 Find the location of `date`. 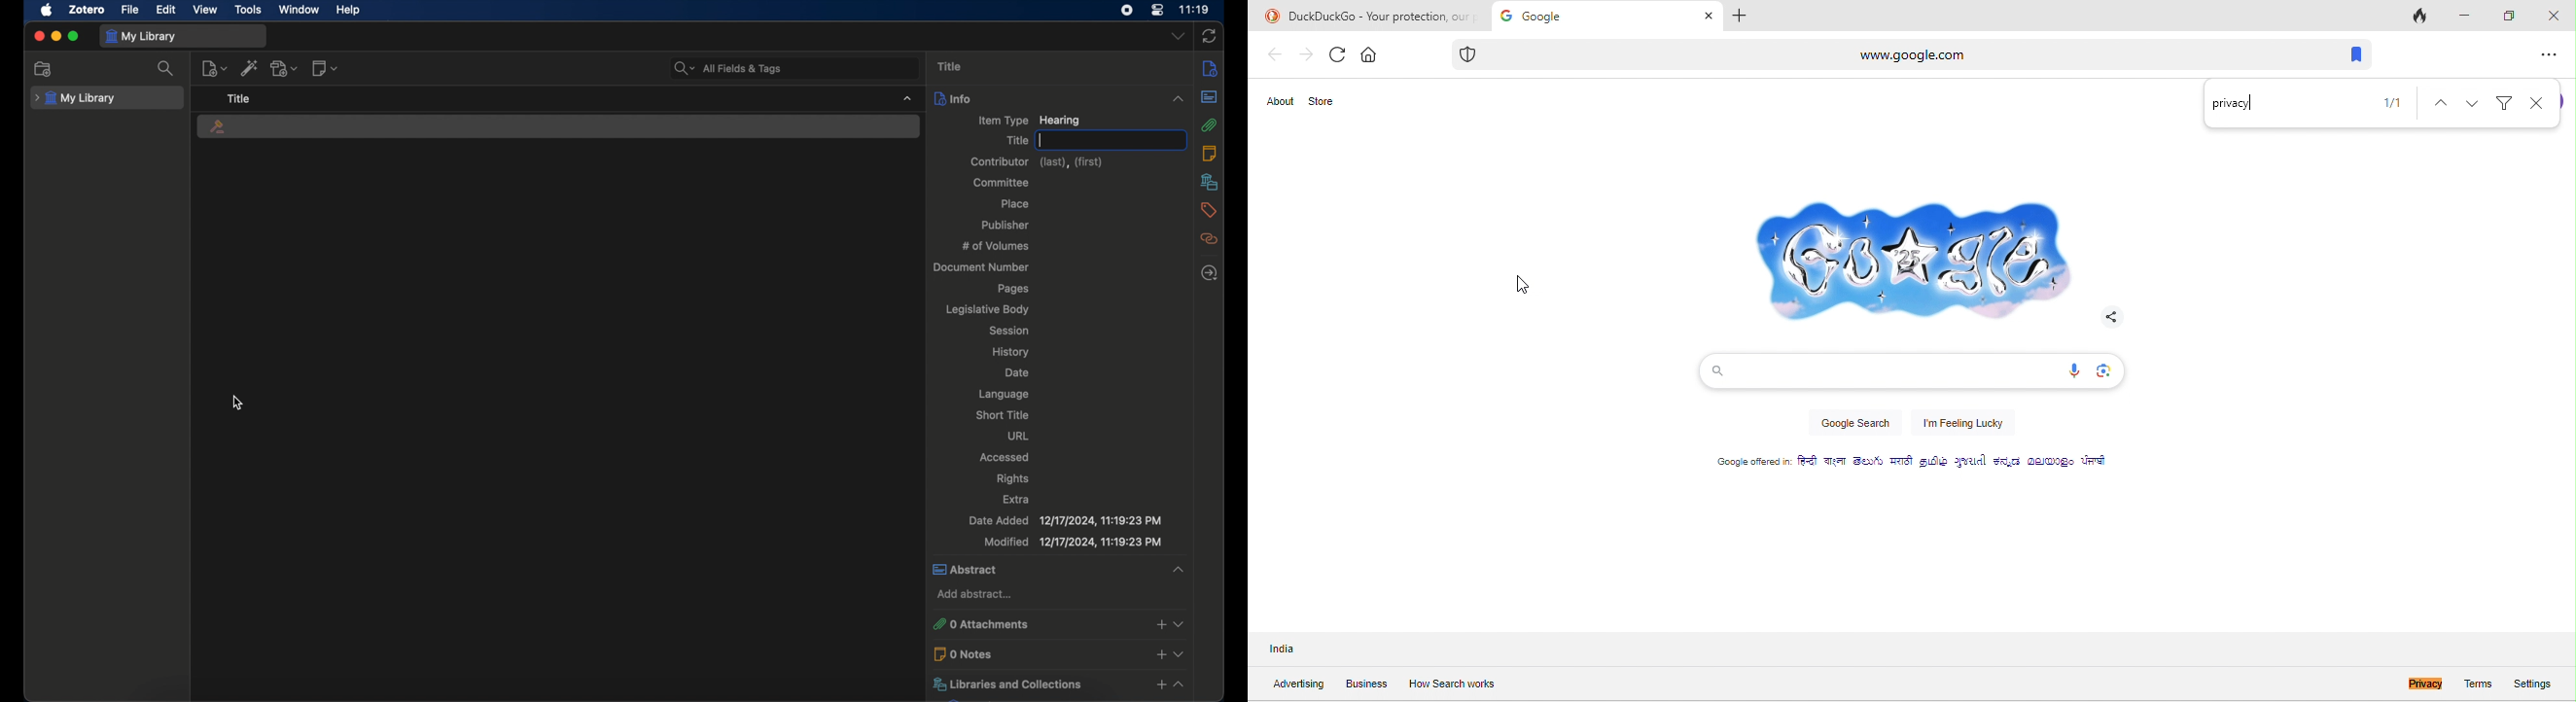

date is located at coordinates (1018, 374).